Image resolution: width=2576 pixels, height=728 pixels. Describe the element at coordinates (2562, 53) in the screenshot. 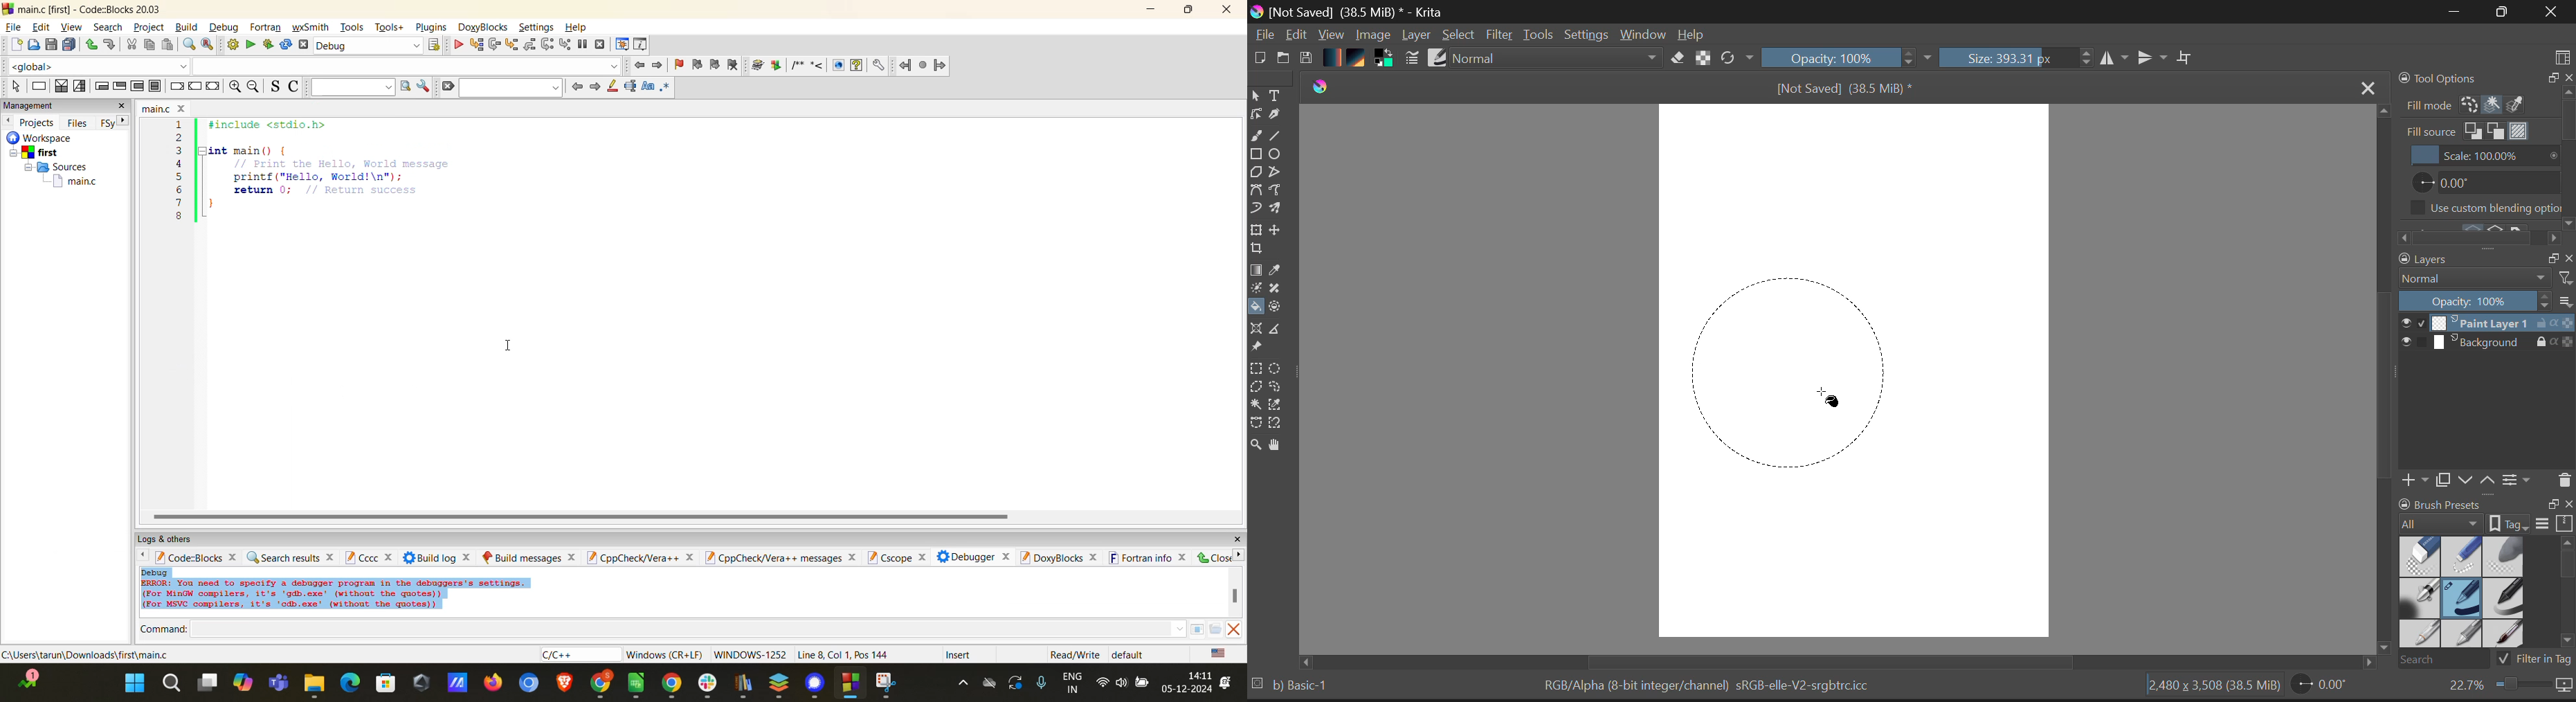

I see `Choose Workspace` at that location.